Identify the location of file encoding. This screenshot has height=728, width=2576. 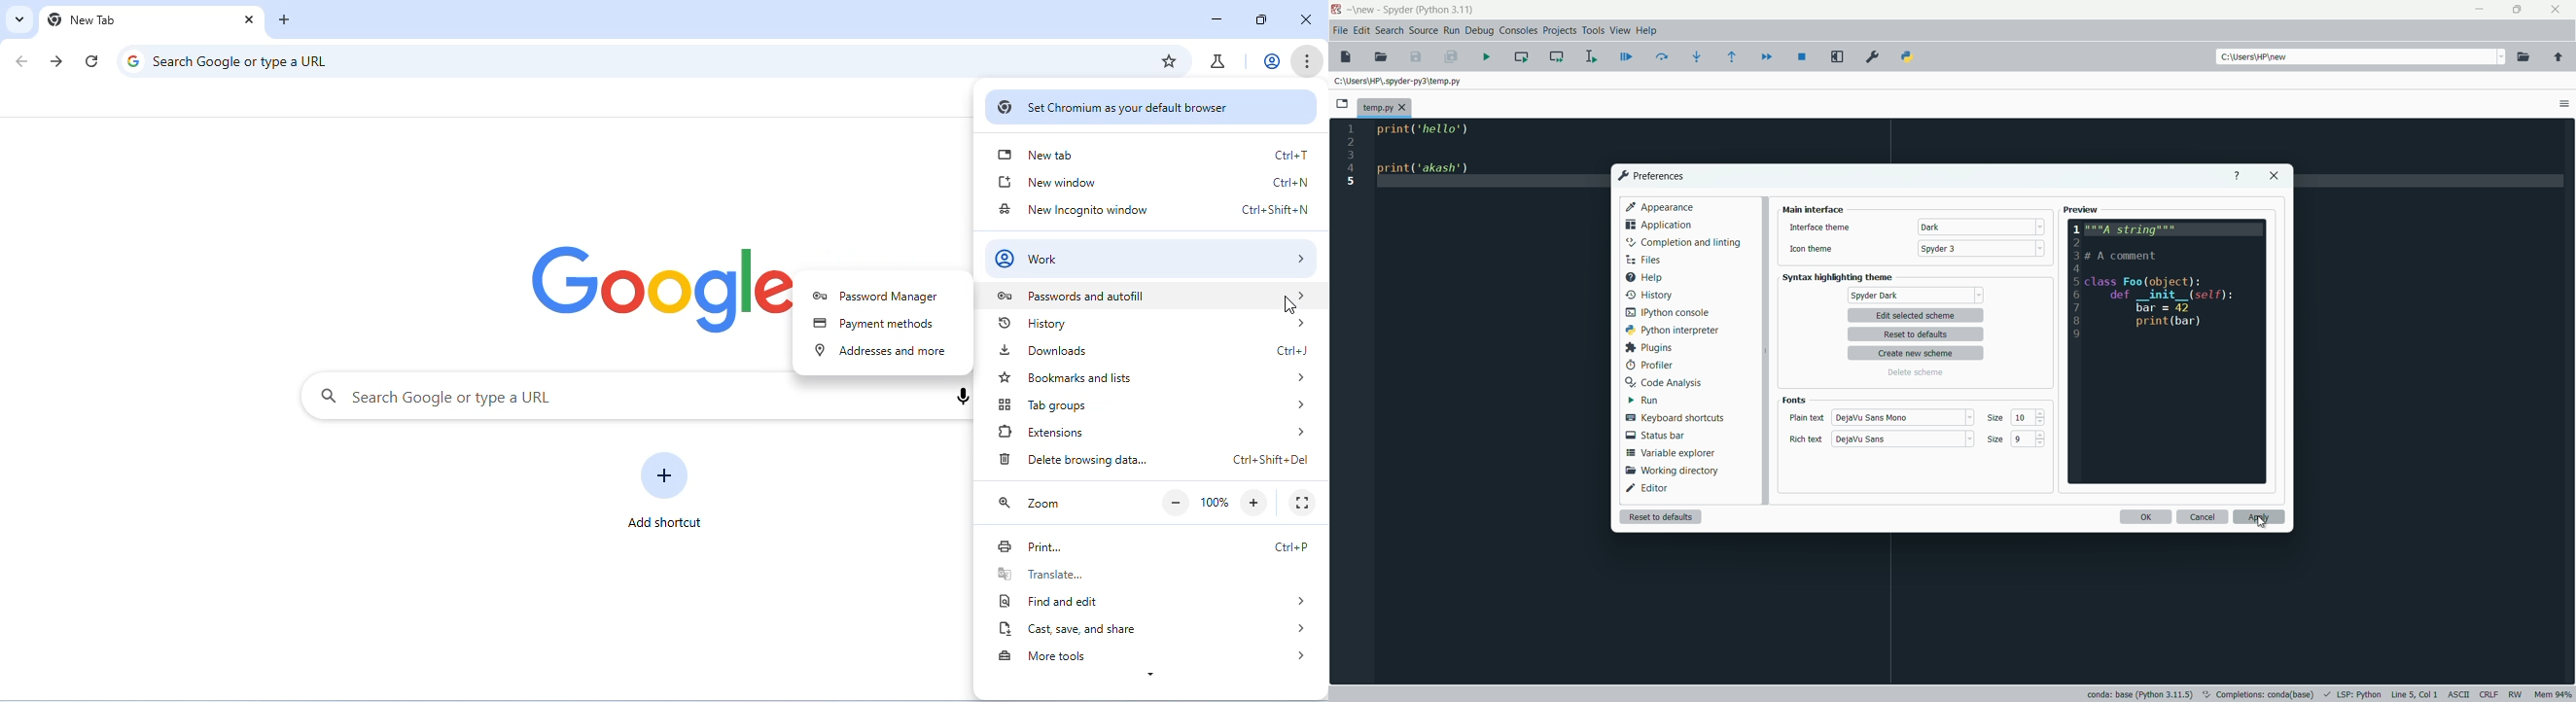
(2458, 695).